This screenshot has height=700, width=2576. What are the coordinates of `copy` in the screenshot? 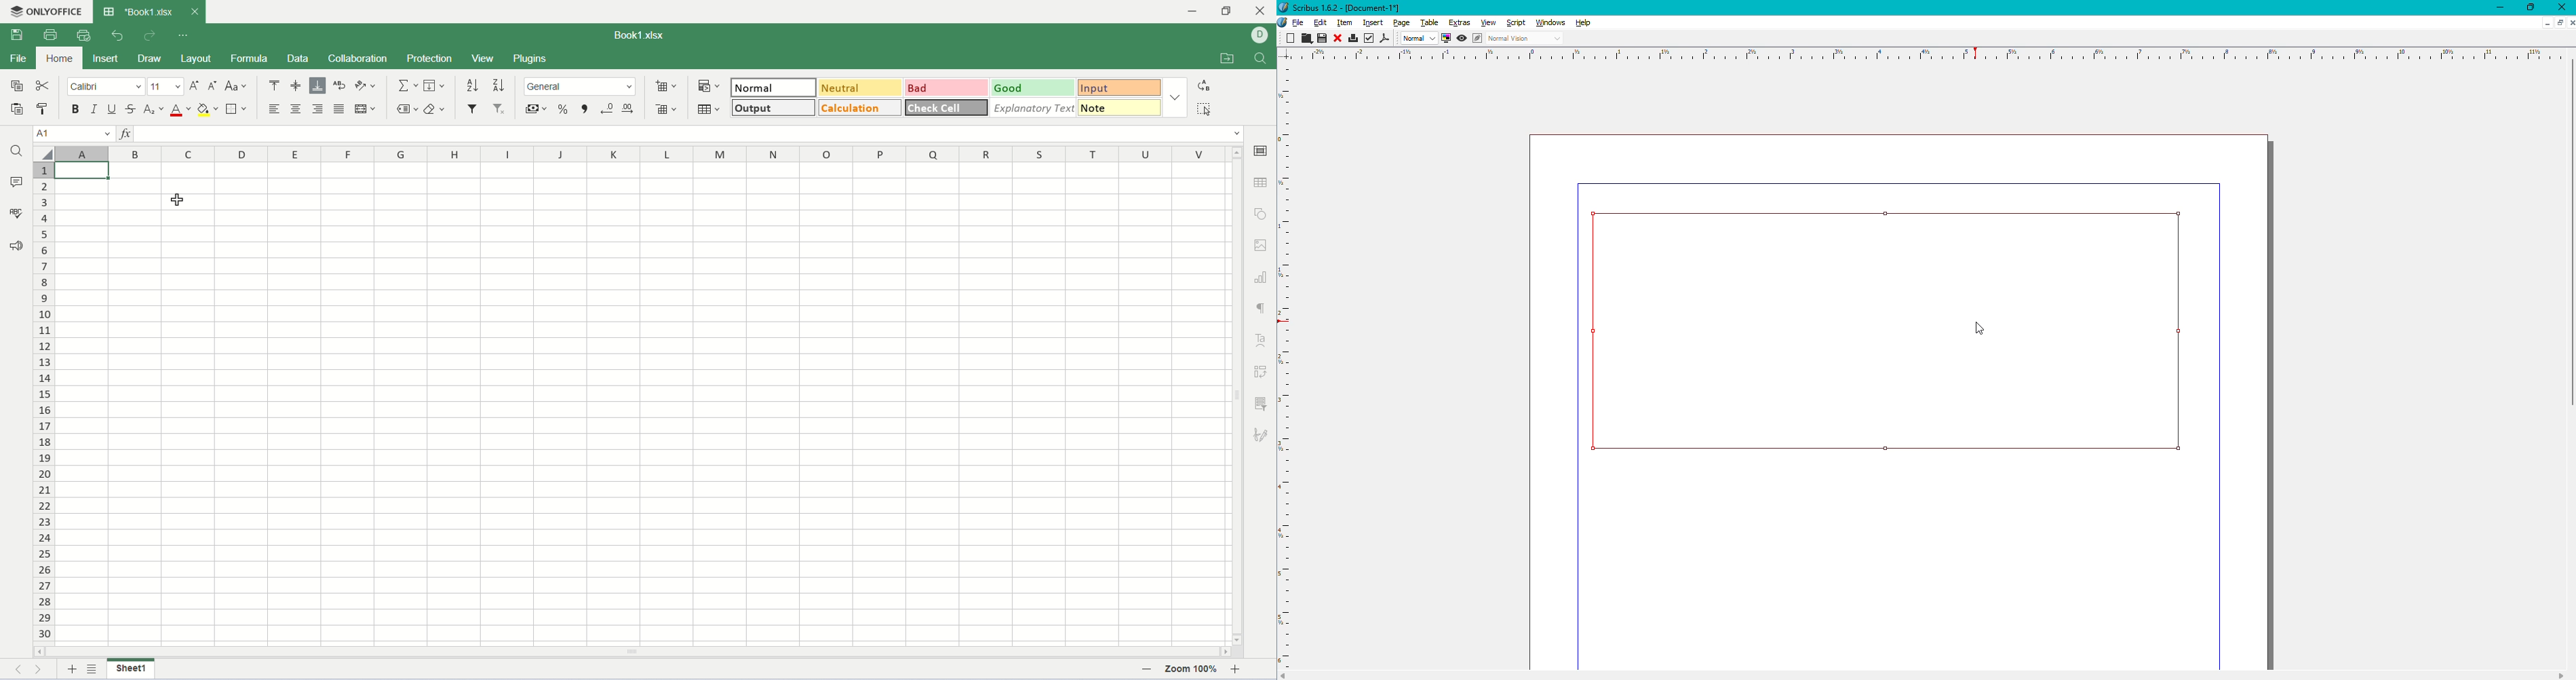 It's located at (13, 85).